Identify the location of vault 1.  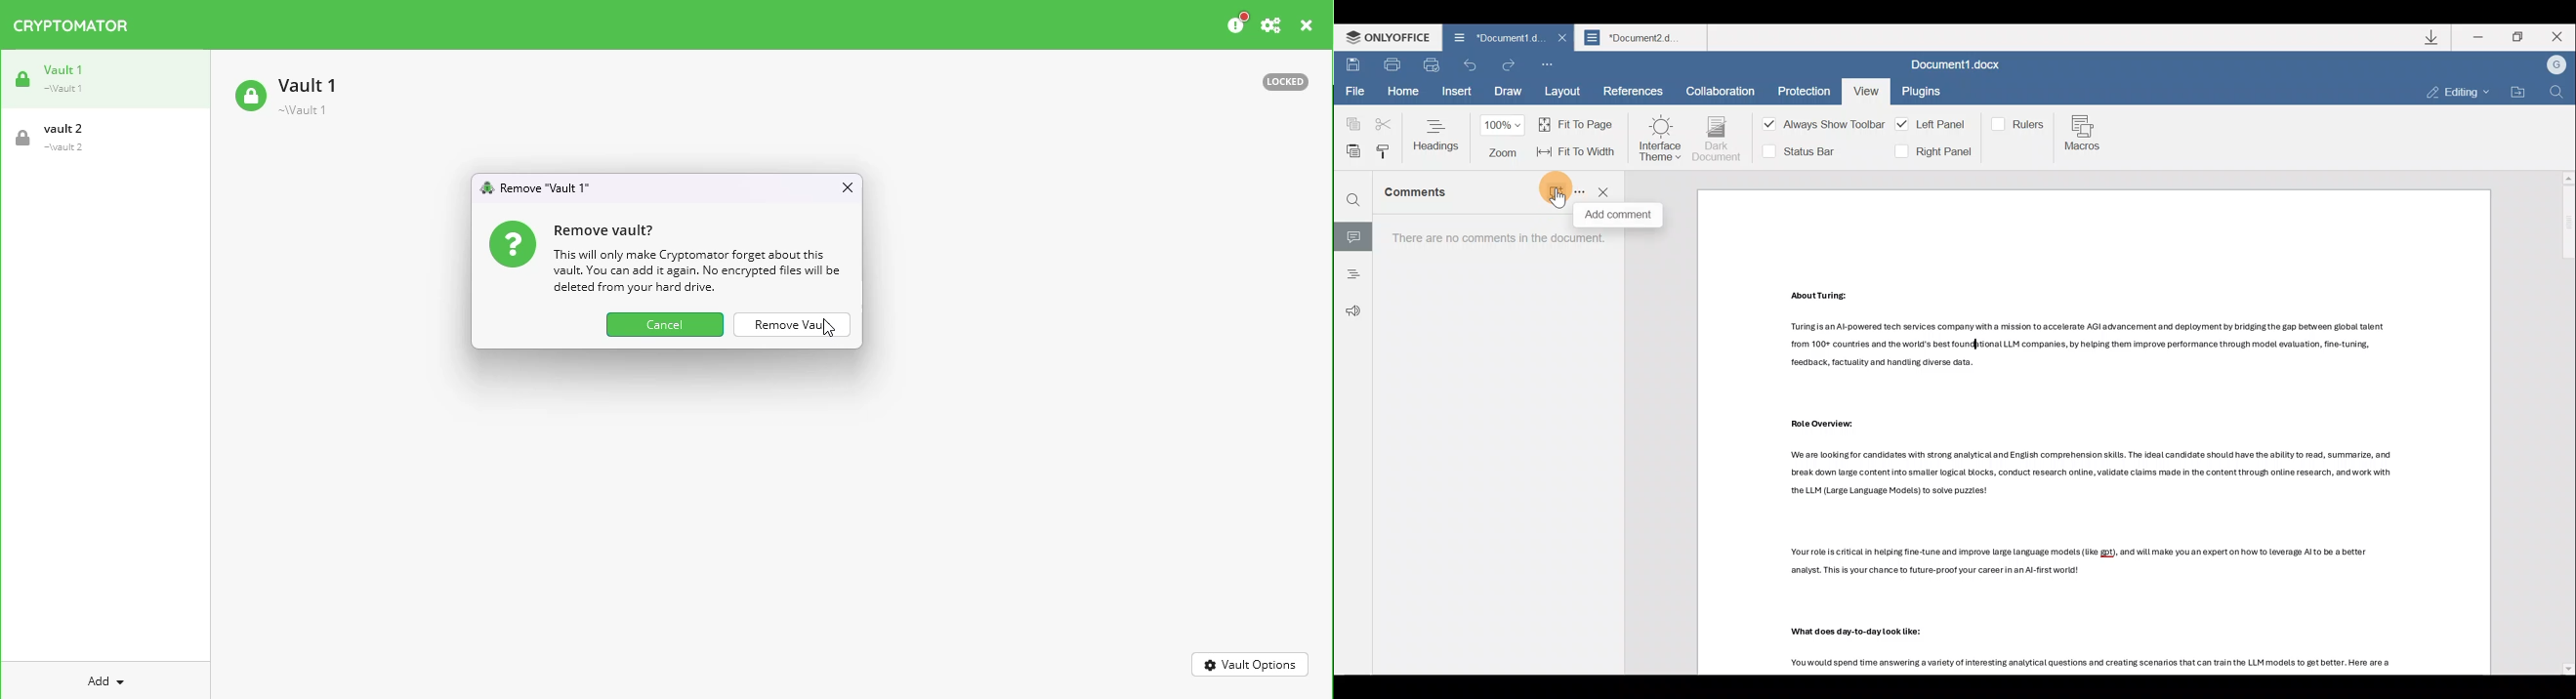
(59, 78).